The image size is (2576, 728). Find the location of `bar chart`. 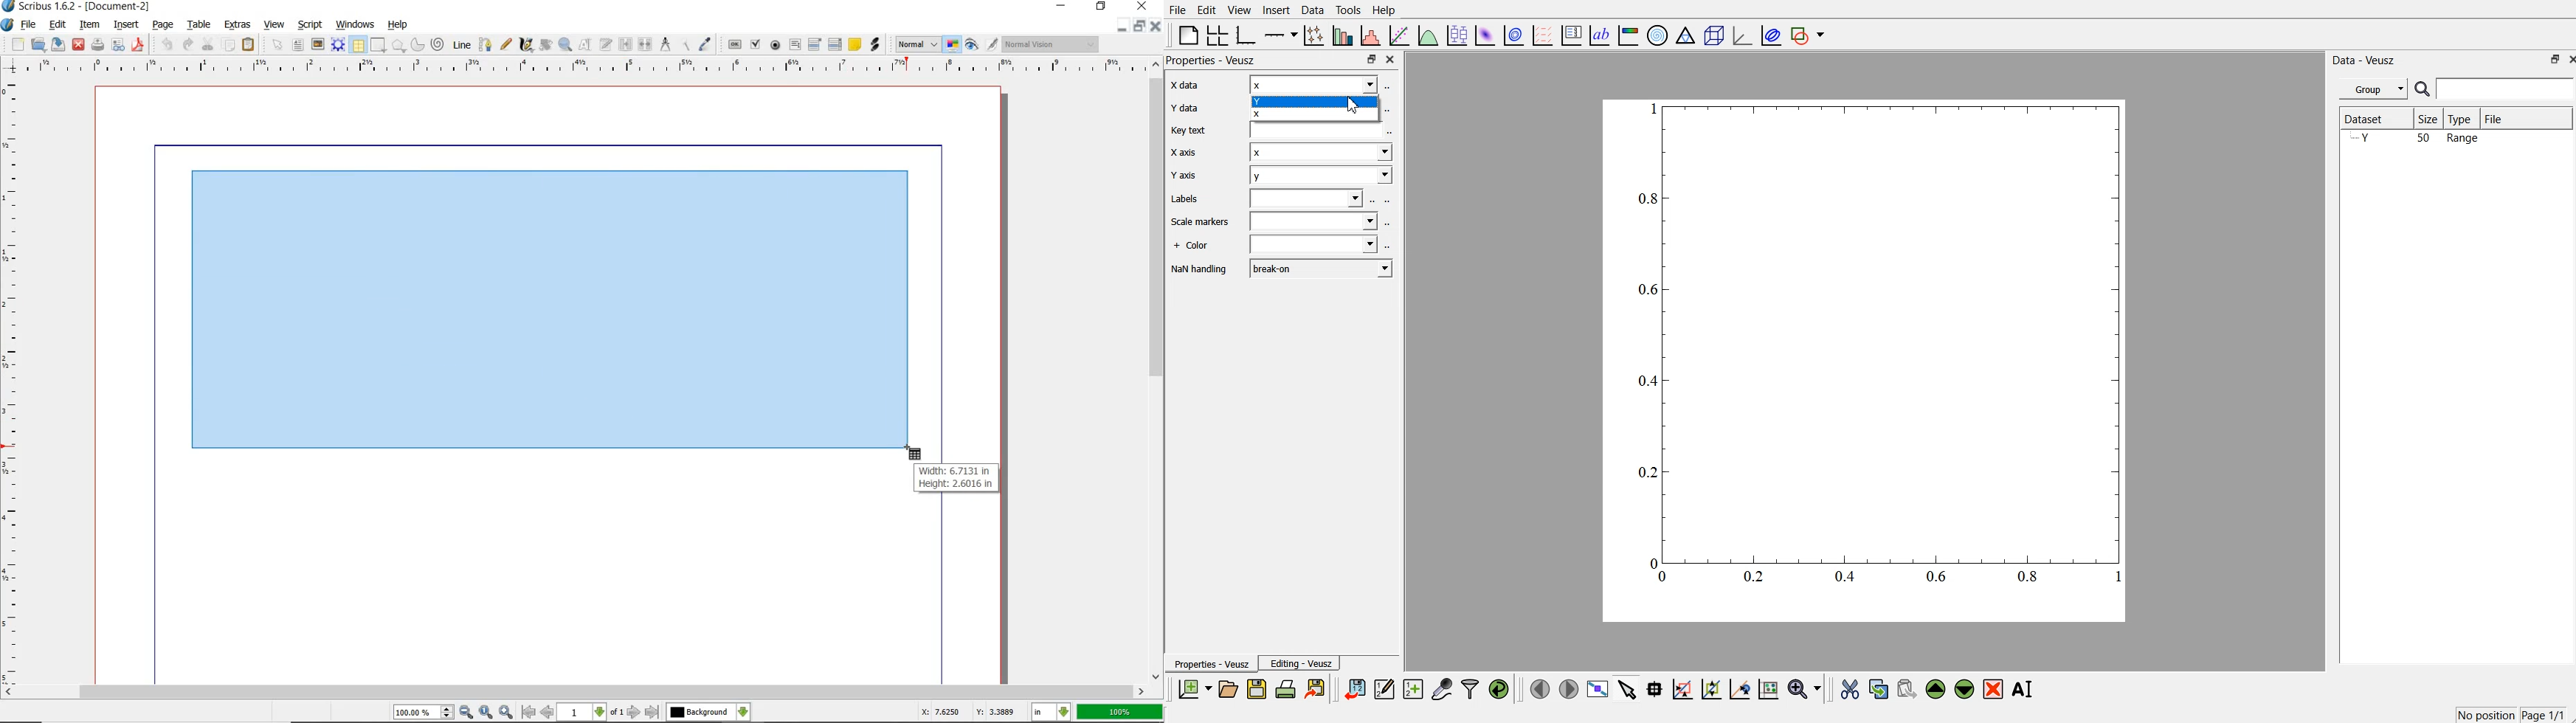

bar chart is located at coordinates (1344, 34).